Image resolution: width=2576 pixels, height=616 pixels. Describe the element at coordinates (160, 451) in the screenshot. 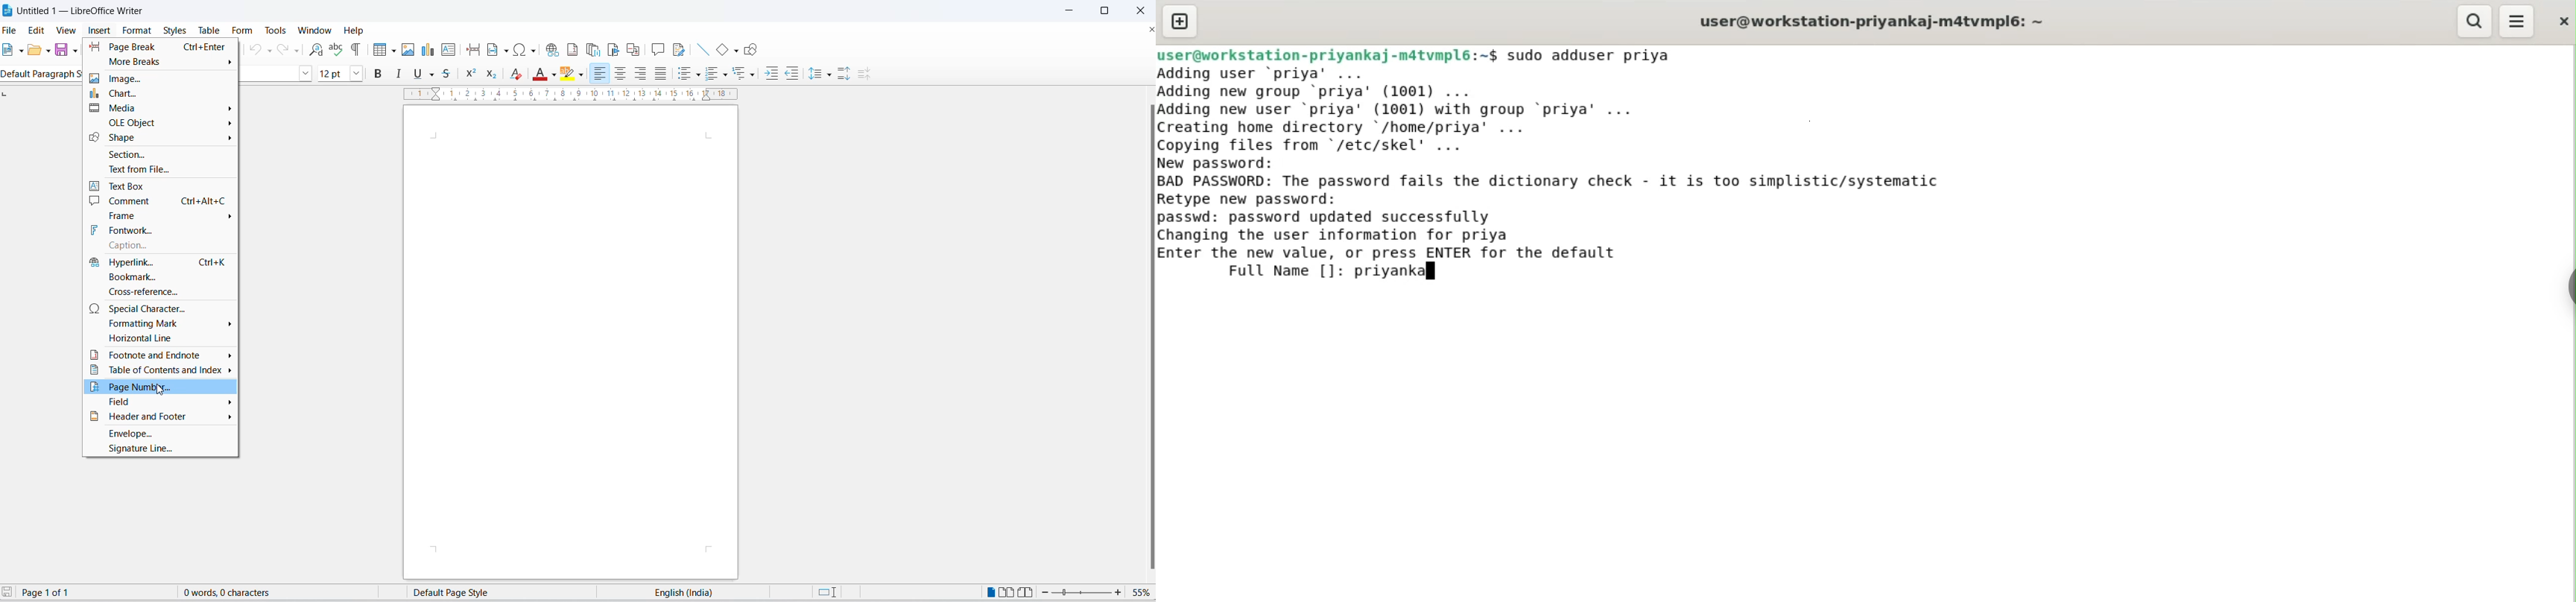

I see `signature line` at that location.